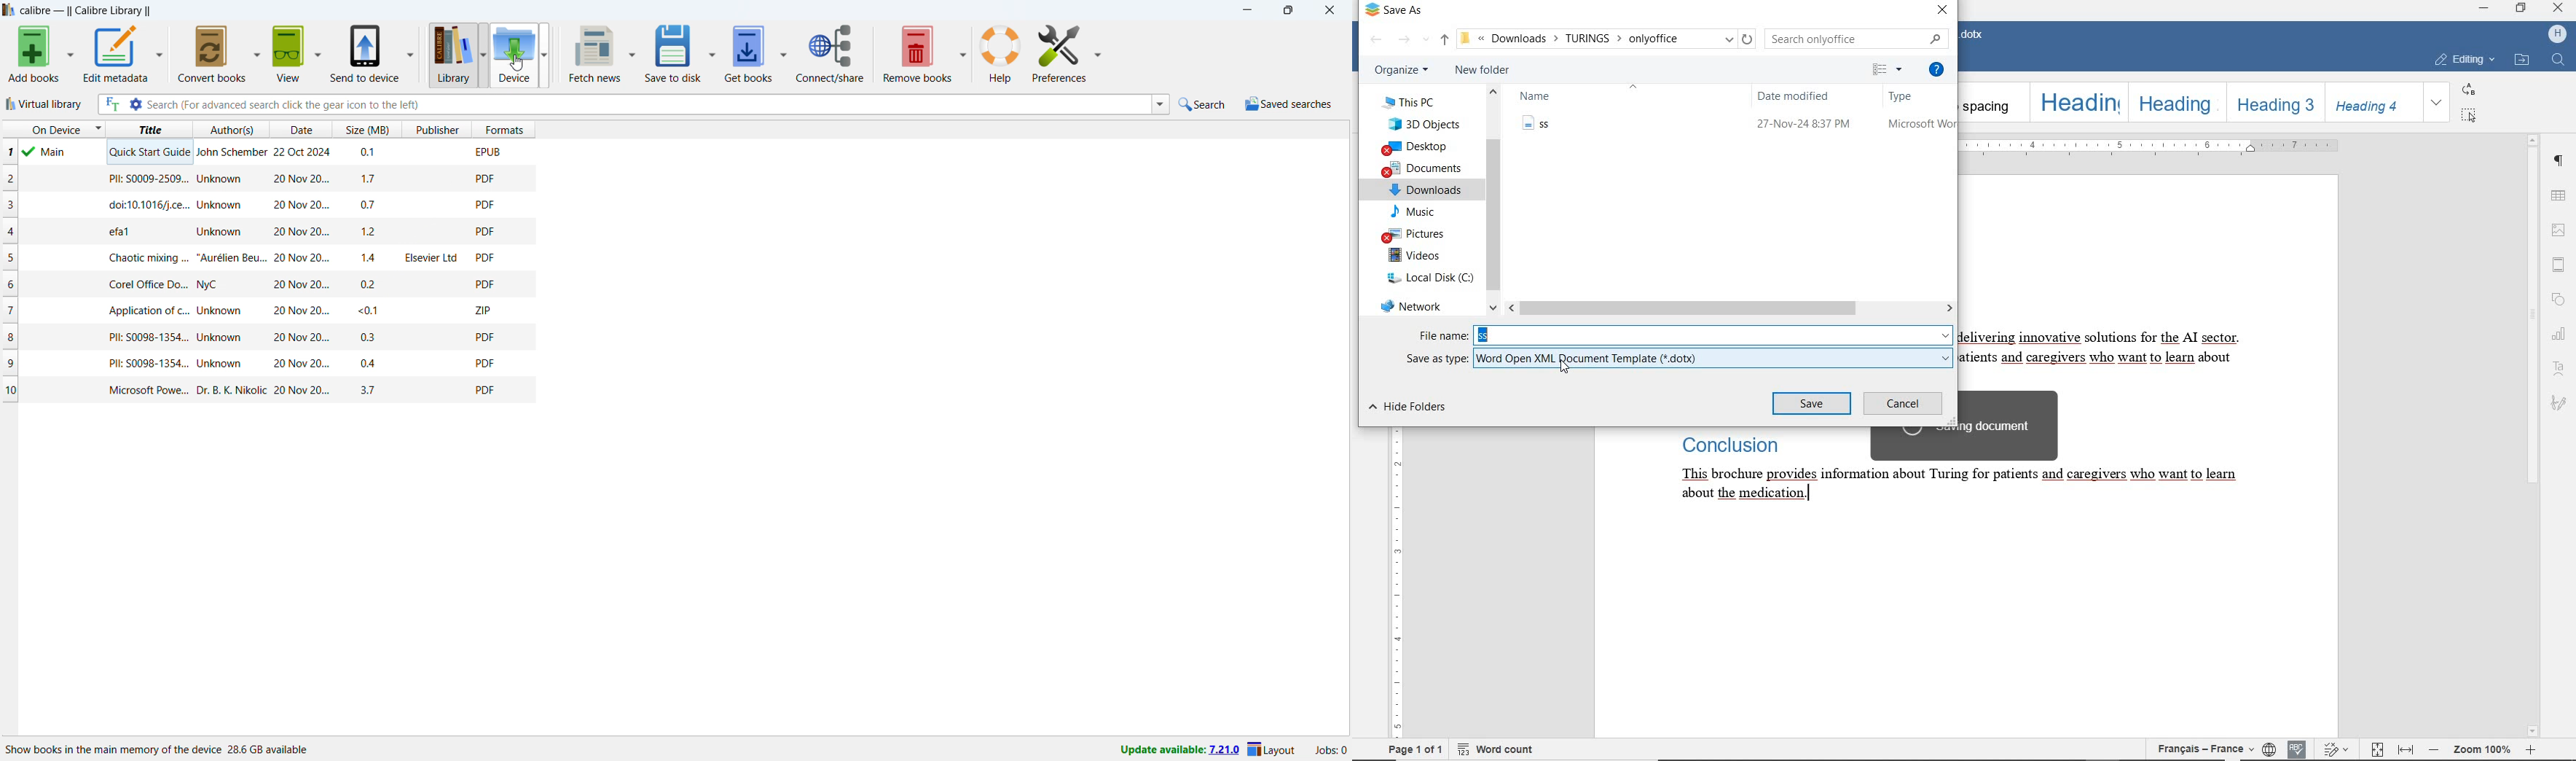  What do you see at coordinates (2297, 747) in the screenshot?
I see `SPELL CHECKING` at bounding box center [2297, 747].